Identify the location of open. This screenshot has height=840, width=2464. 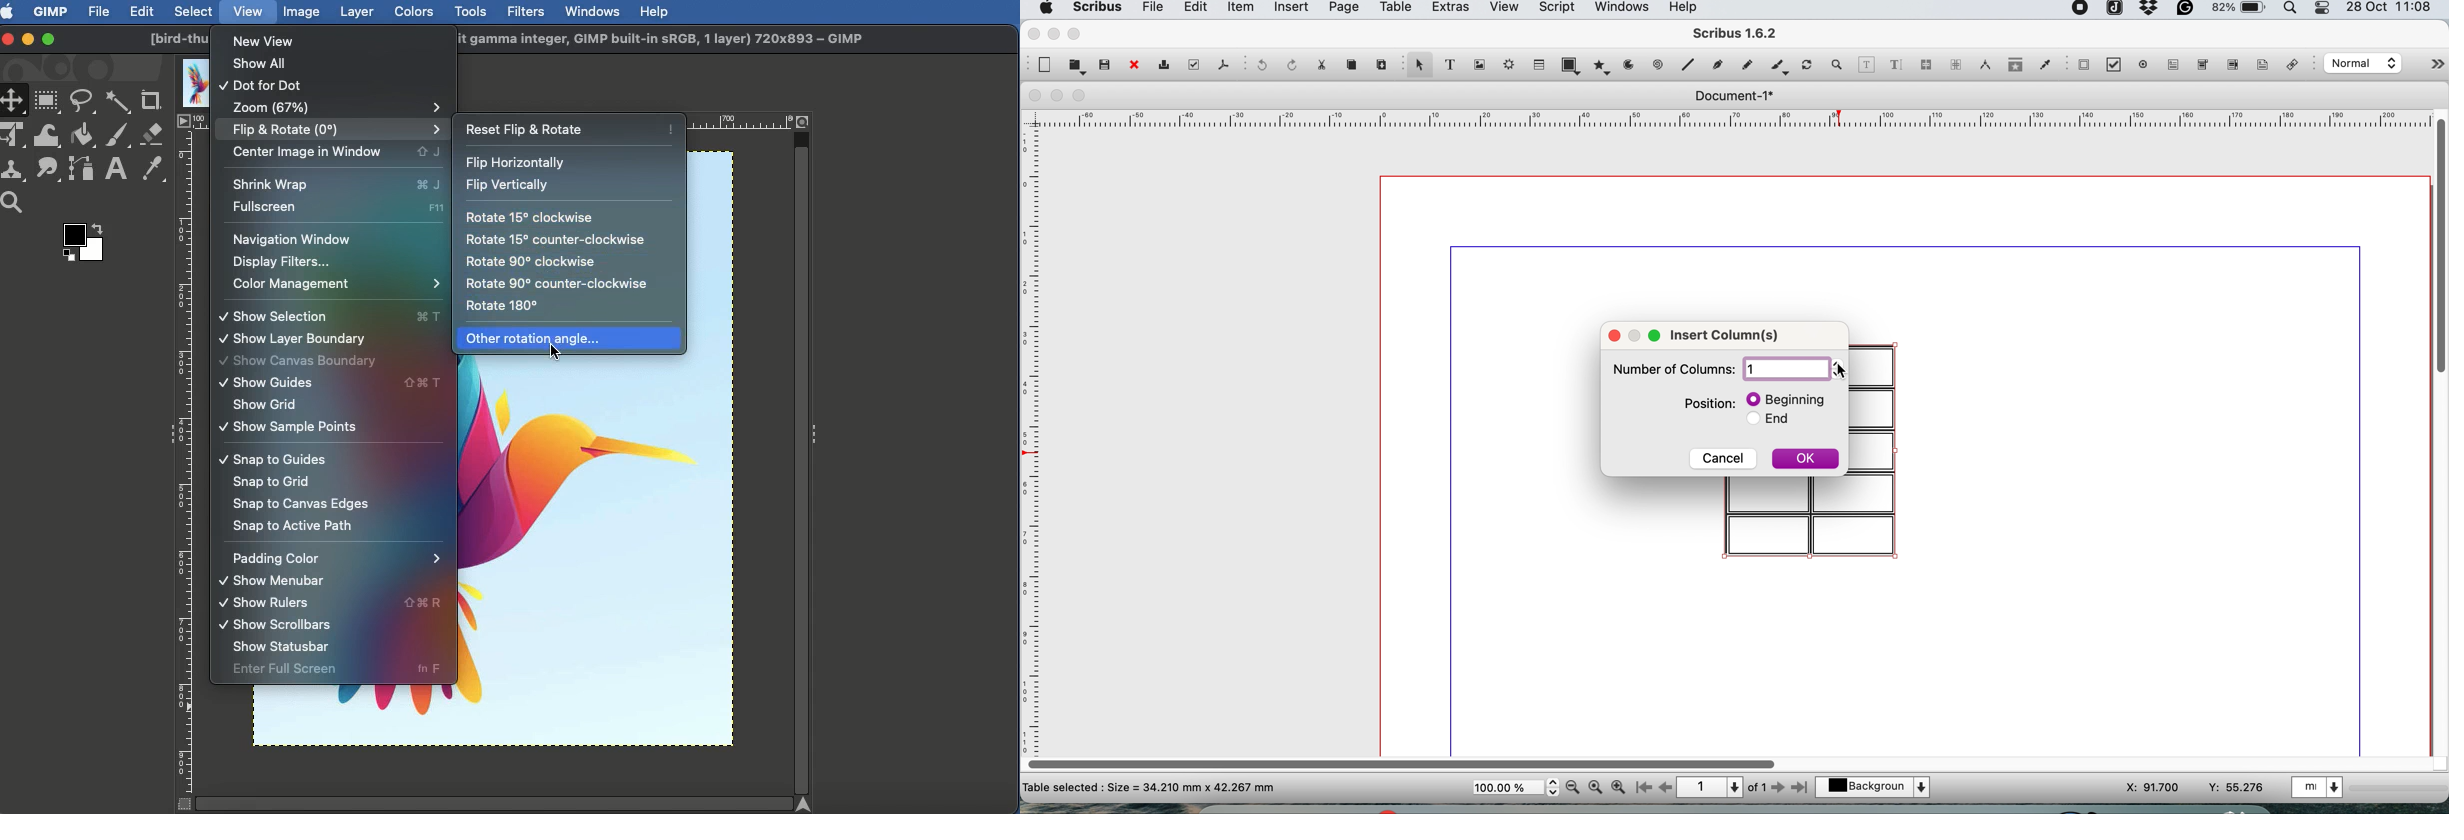
(1077, 66).